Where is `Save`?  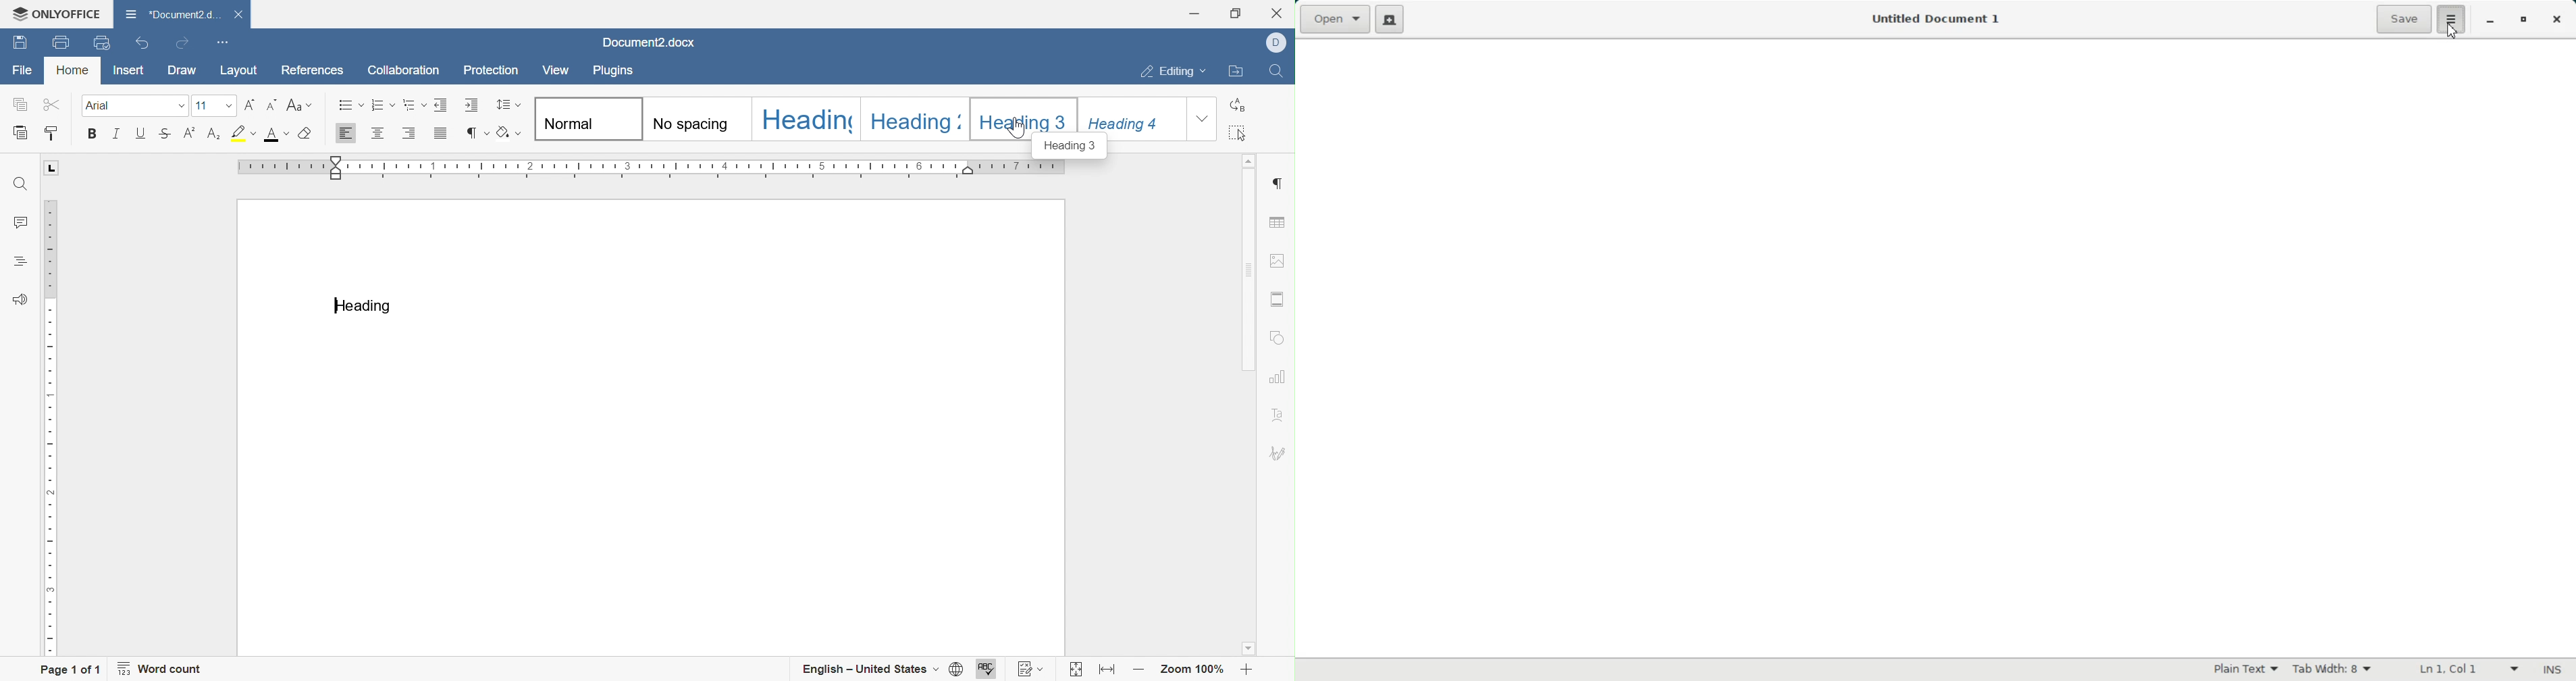 Save is located at coordinates (17, 44).